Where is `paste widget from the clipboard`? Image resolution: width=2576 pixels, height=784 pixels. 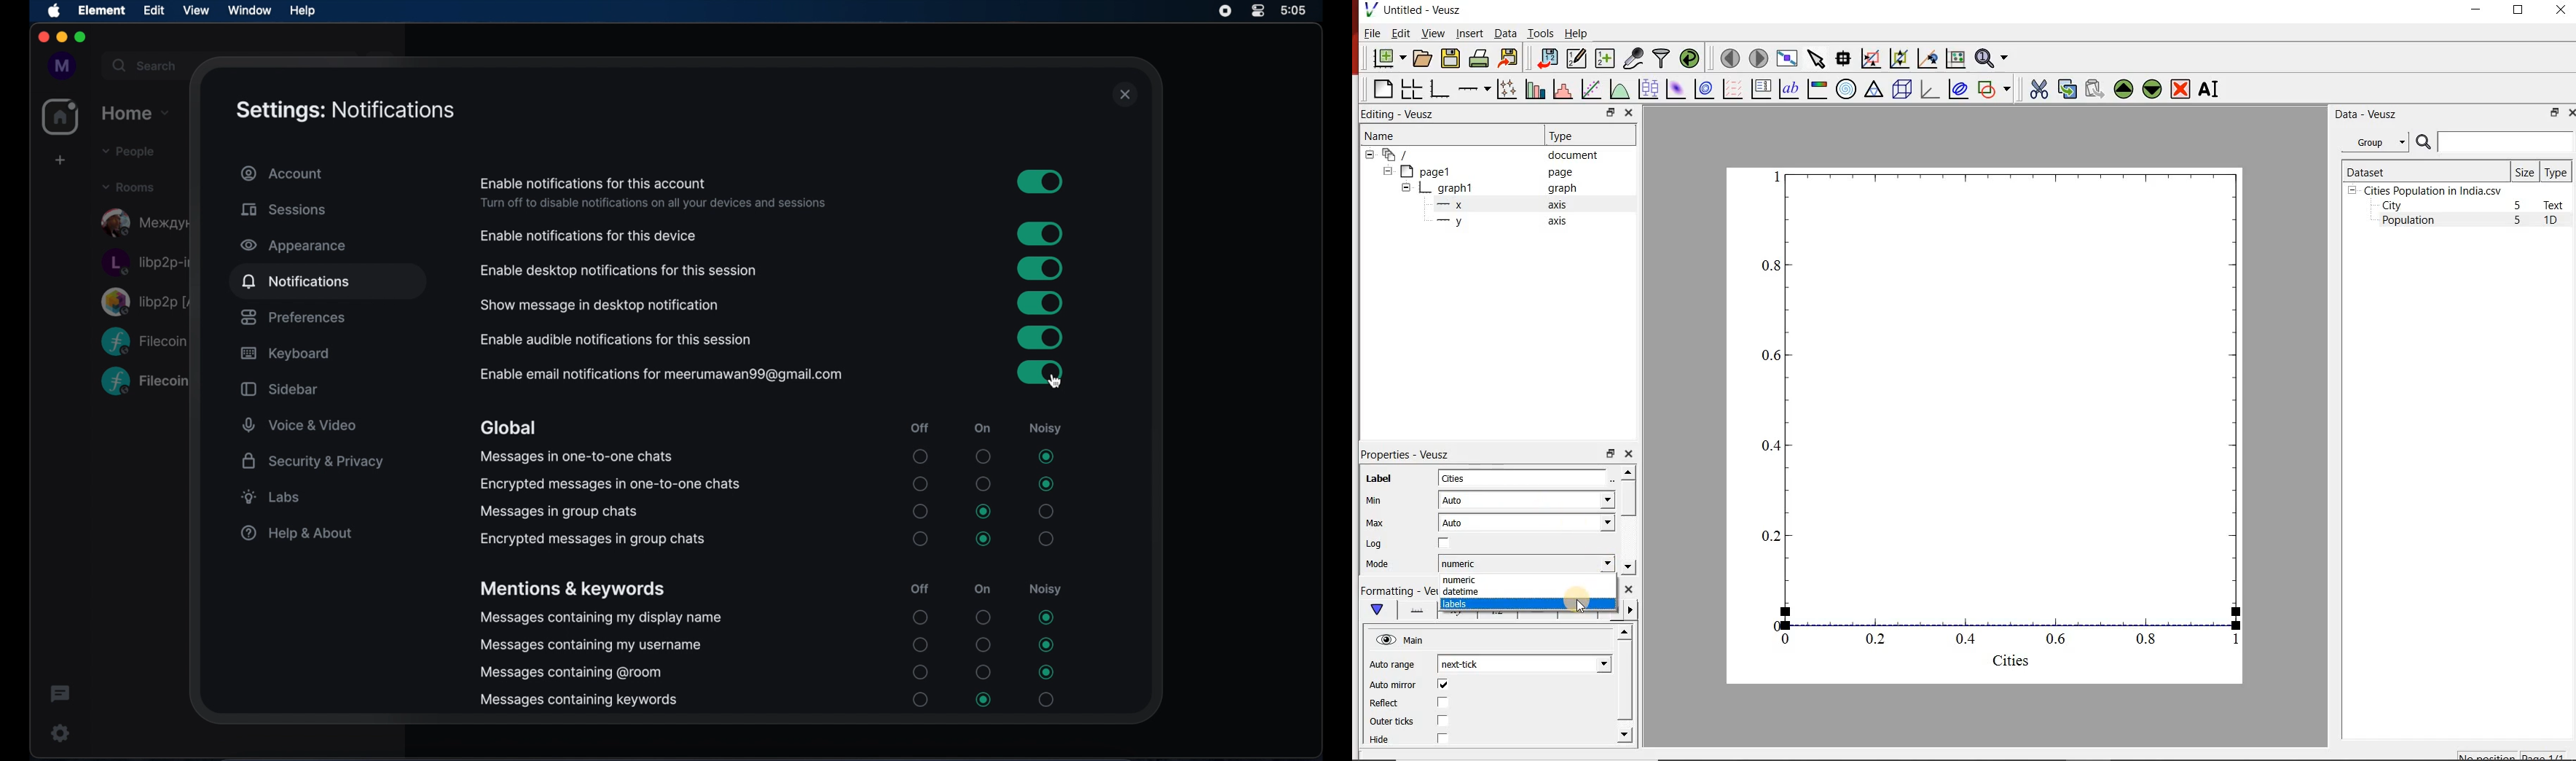
paste widget from the clipboard is located at coordinates (2094, 89).